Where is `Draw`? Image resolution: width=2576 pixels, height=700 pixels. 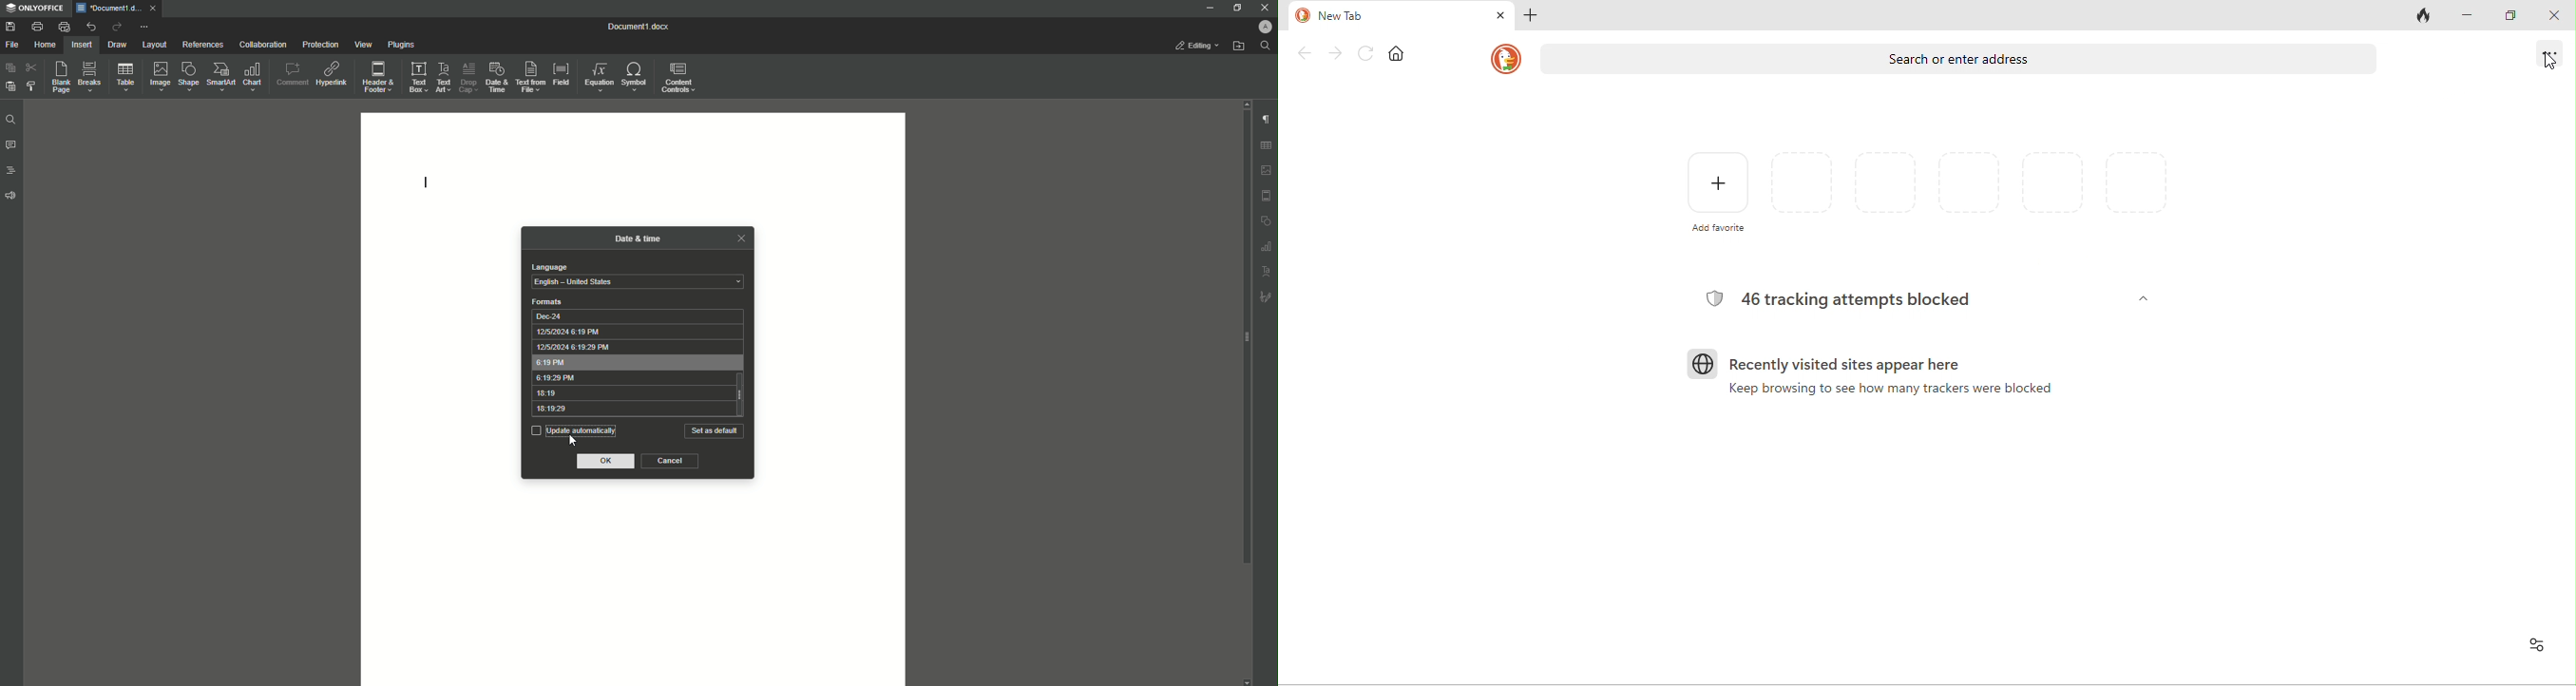 Draw is located at coordinates (117, 44).